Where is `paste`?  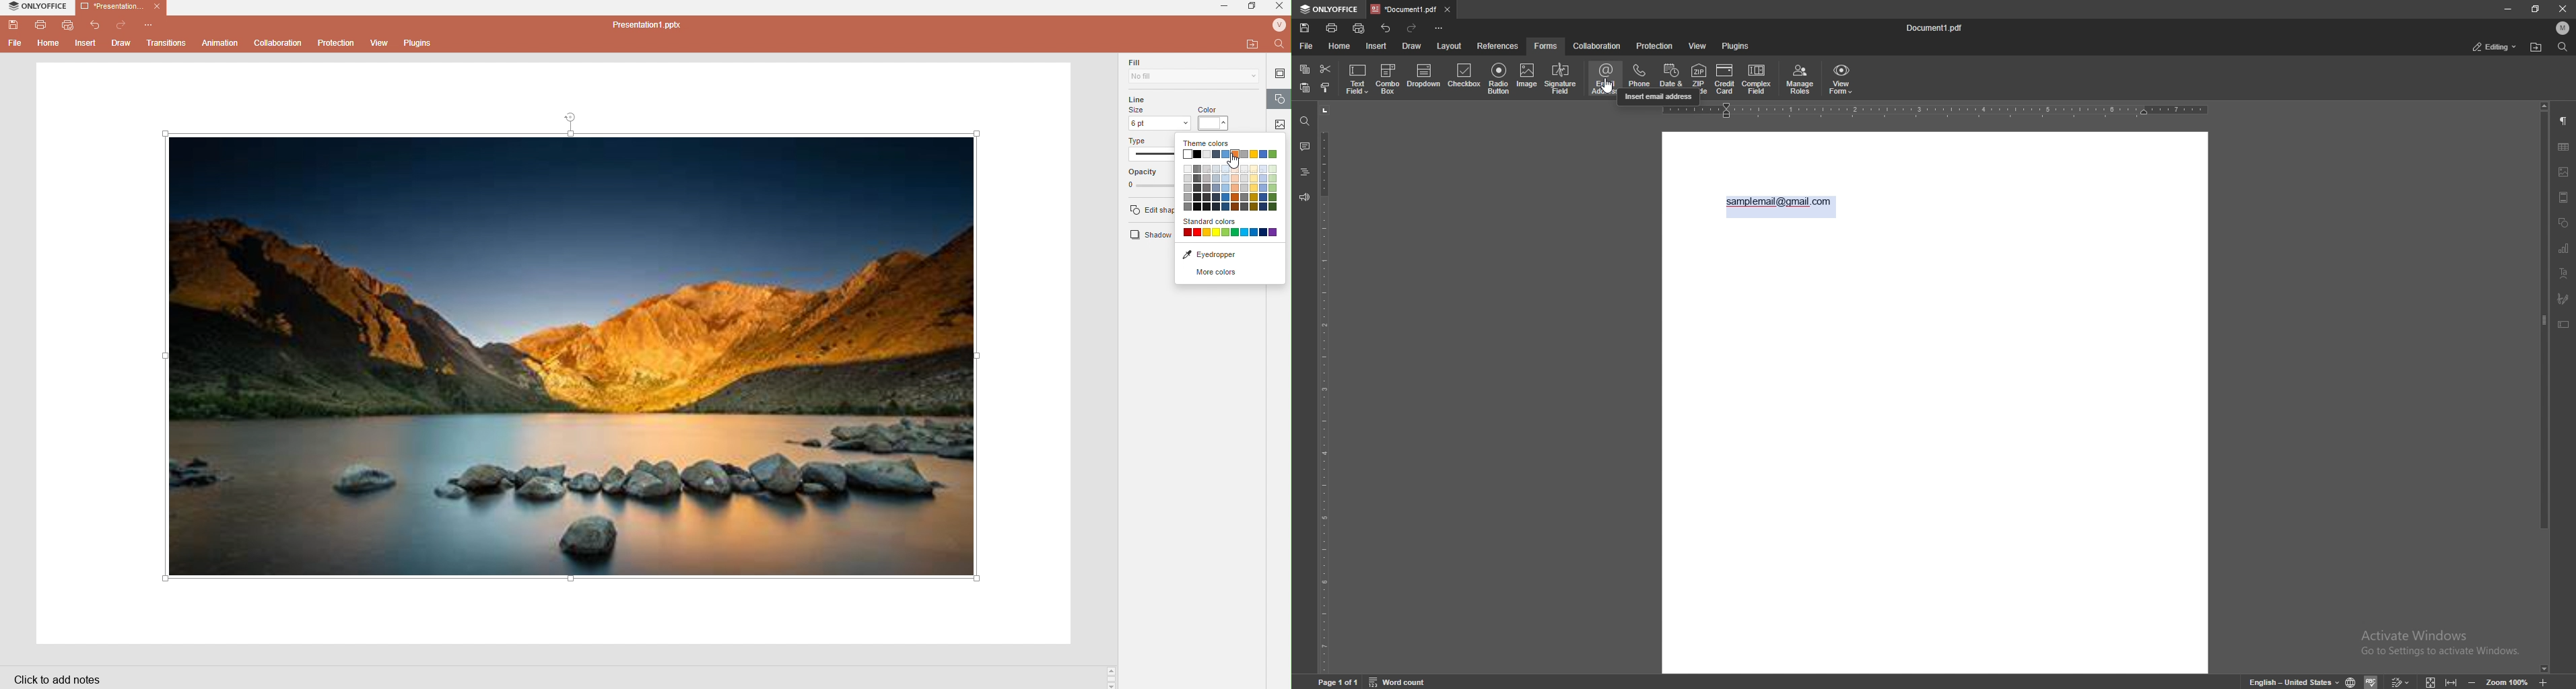 paste is located at coordinates (1304, 88).